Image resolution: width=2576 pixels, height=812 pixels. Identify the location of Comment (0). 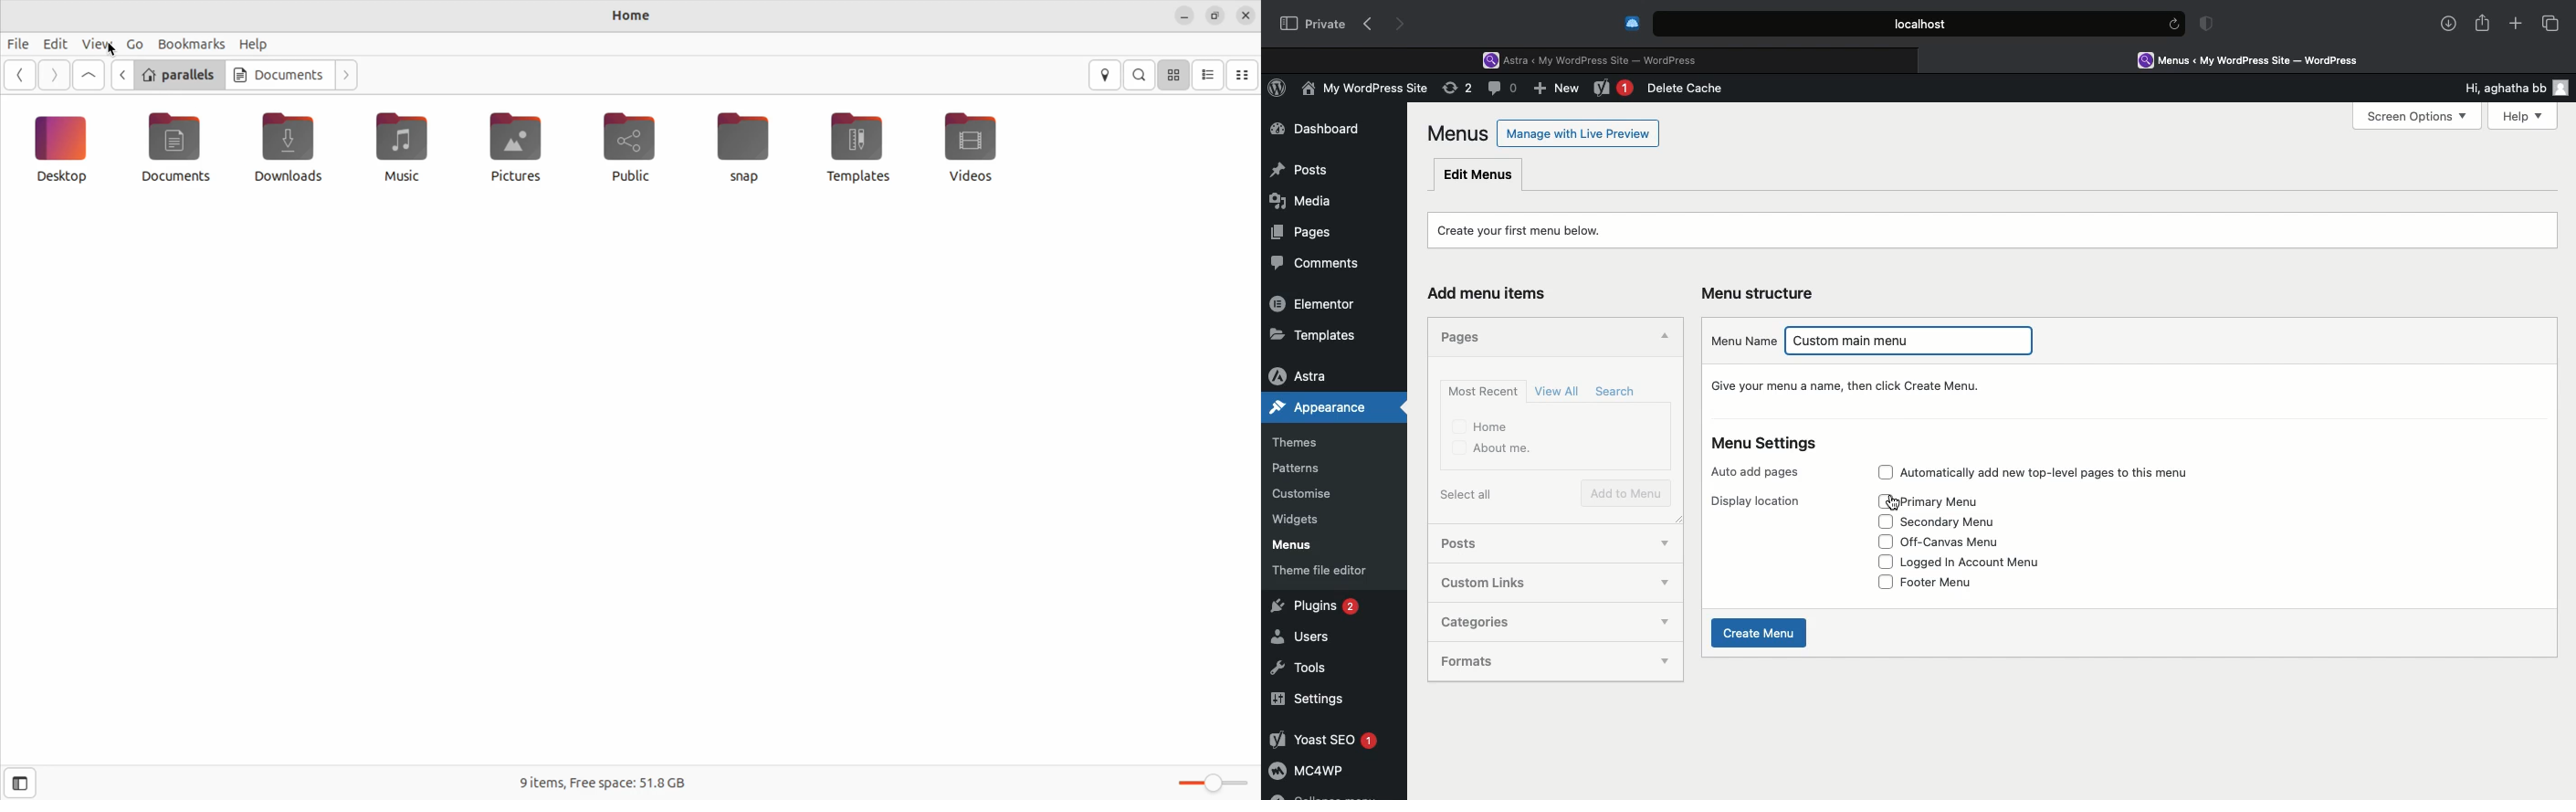
(1505, 88).